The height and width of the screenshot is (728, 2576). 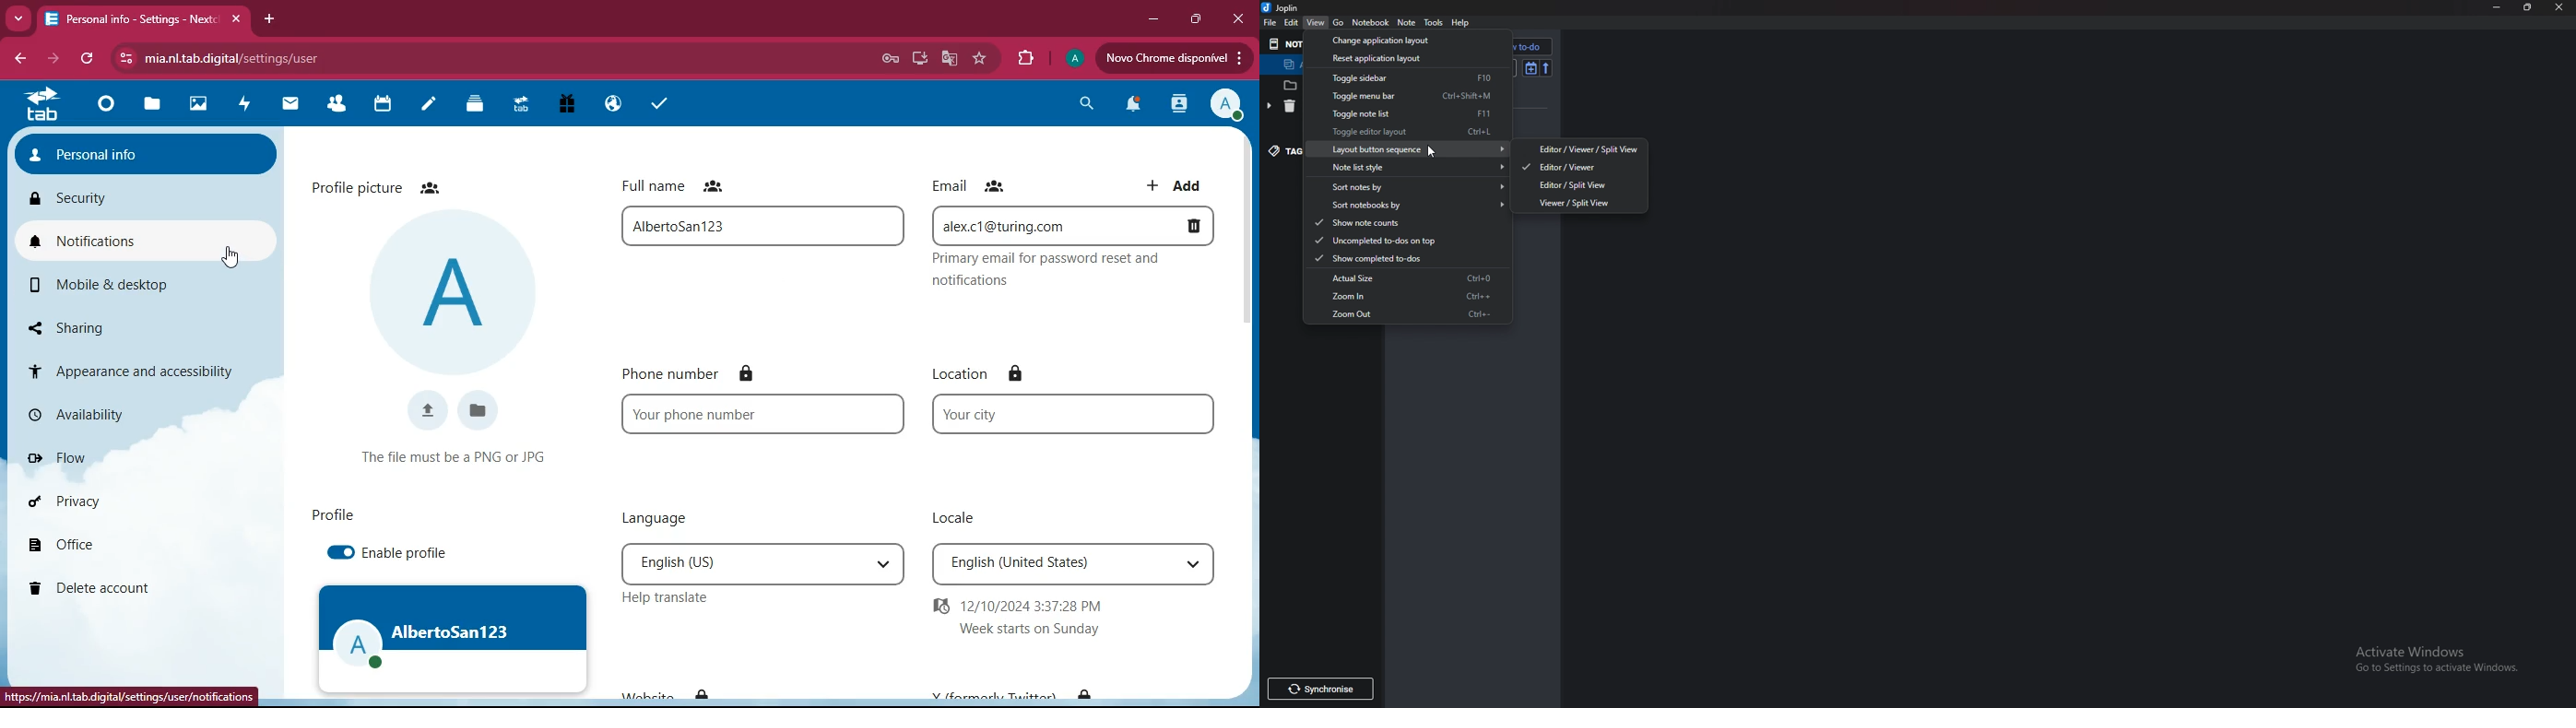 What do you see at coordinates (1429, 151) in the screenshot?
I see `cursor` at bounding box center [1429, 151].